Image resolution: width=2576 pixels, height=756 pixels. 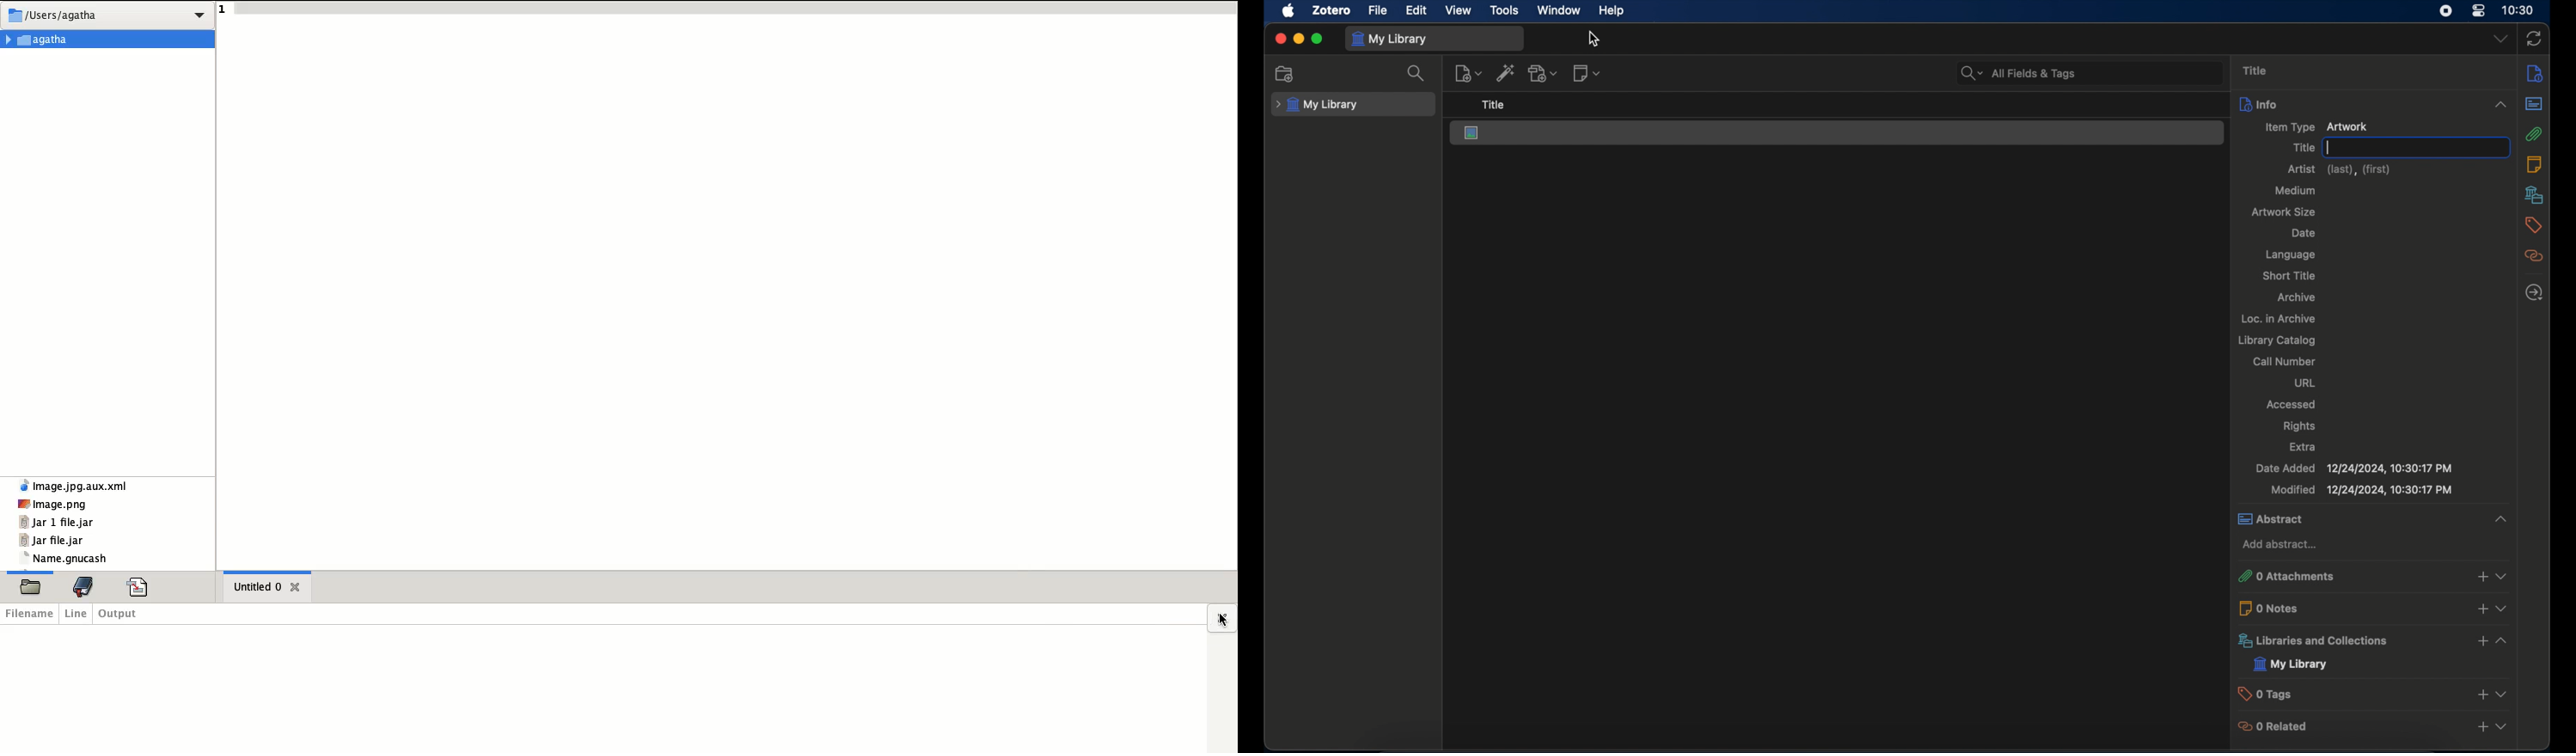 What do you see at coordinates (107, 15) in the screenshot?
I see `/users/Agatha` at bounding box center [107, 15].